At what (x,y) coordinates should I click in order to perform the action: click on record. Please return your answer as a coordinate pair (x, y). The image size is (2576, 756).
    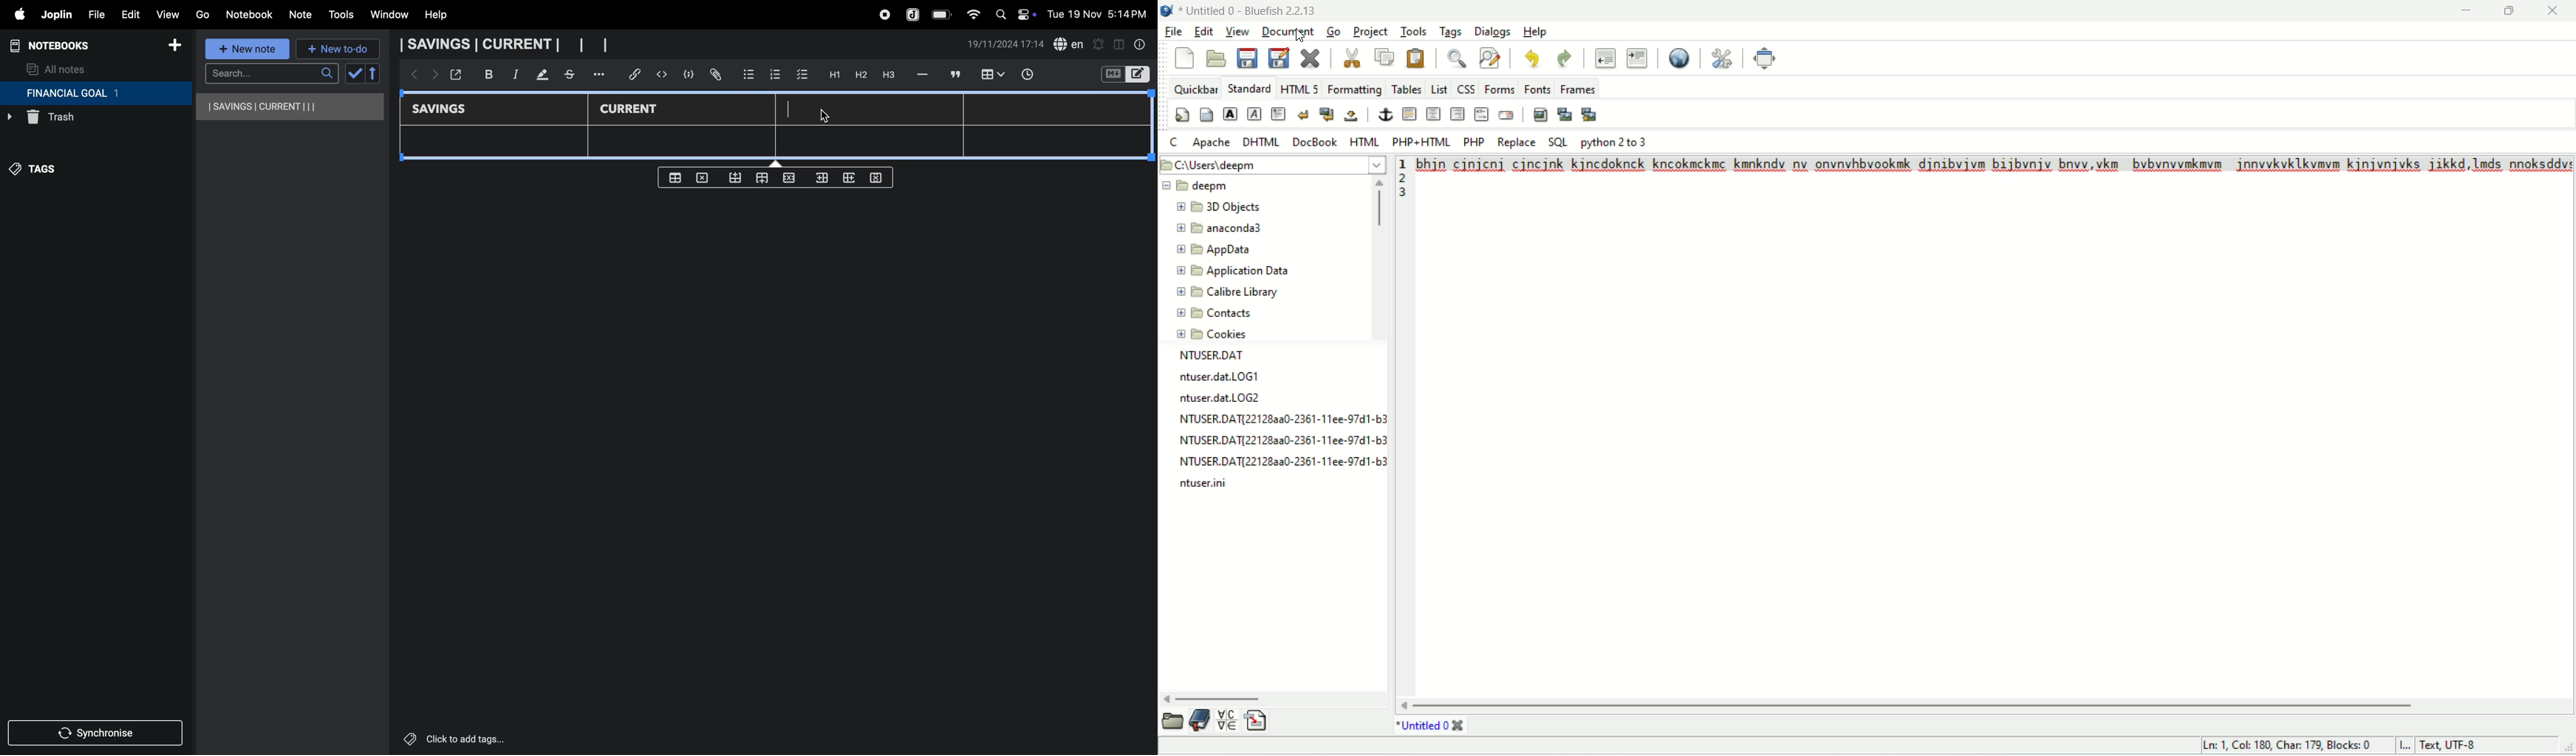
    Looking at the image, I should click on (884, 15).